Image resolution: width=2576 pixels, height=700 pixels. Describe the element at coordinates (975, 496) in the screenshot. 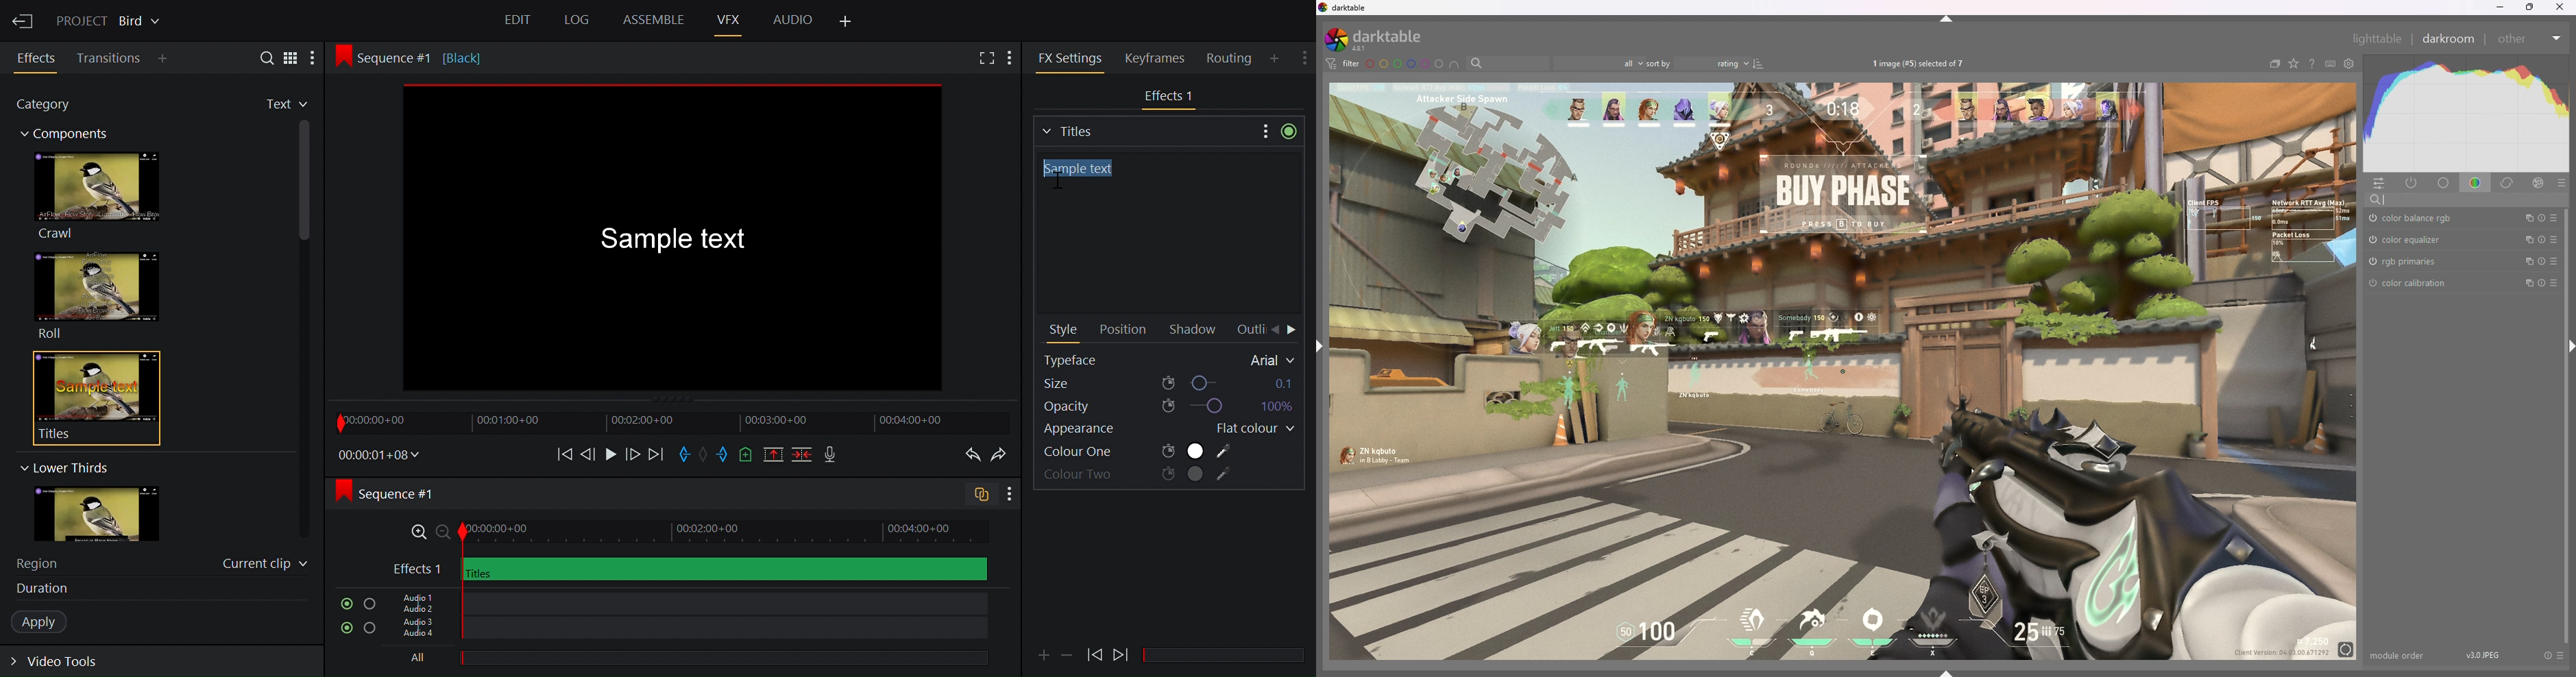

I see `Toggle audio trcak sync` at that location.